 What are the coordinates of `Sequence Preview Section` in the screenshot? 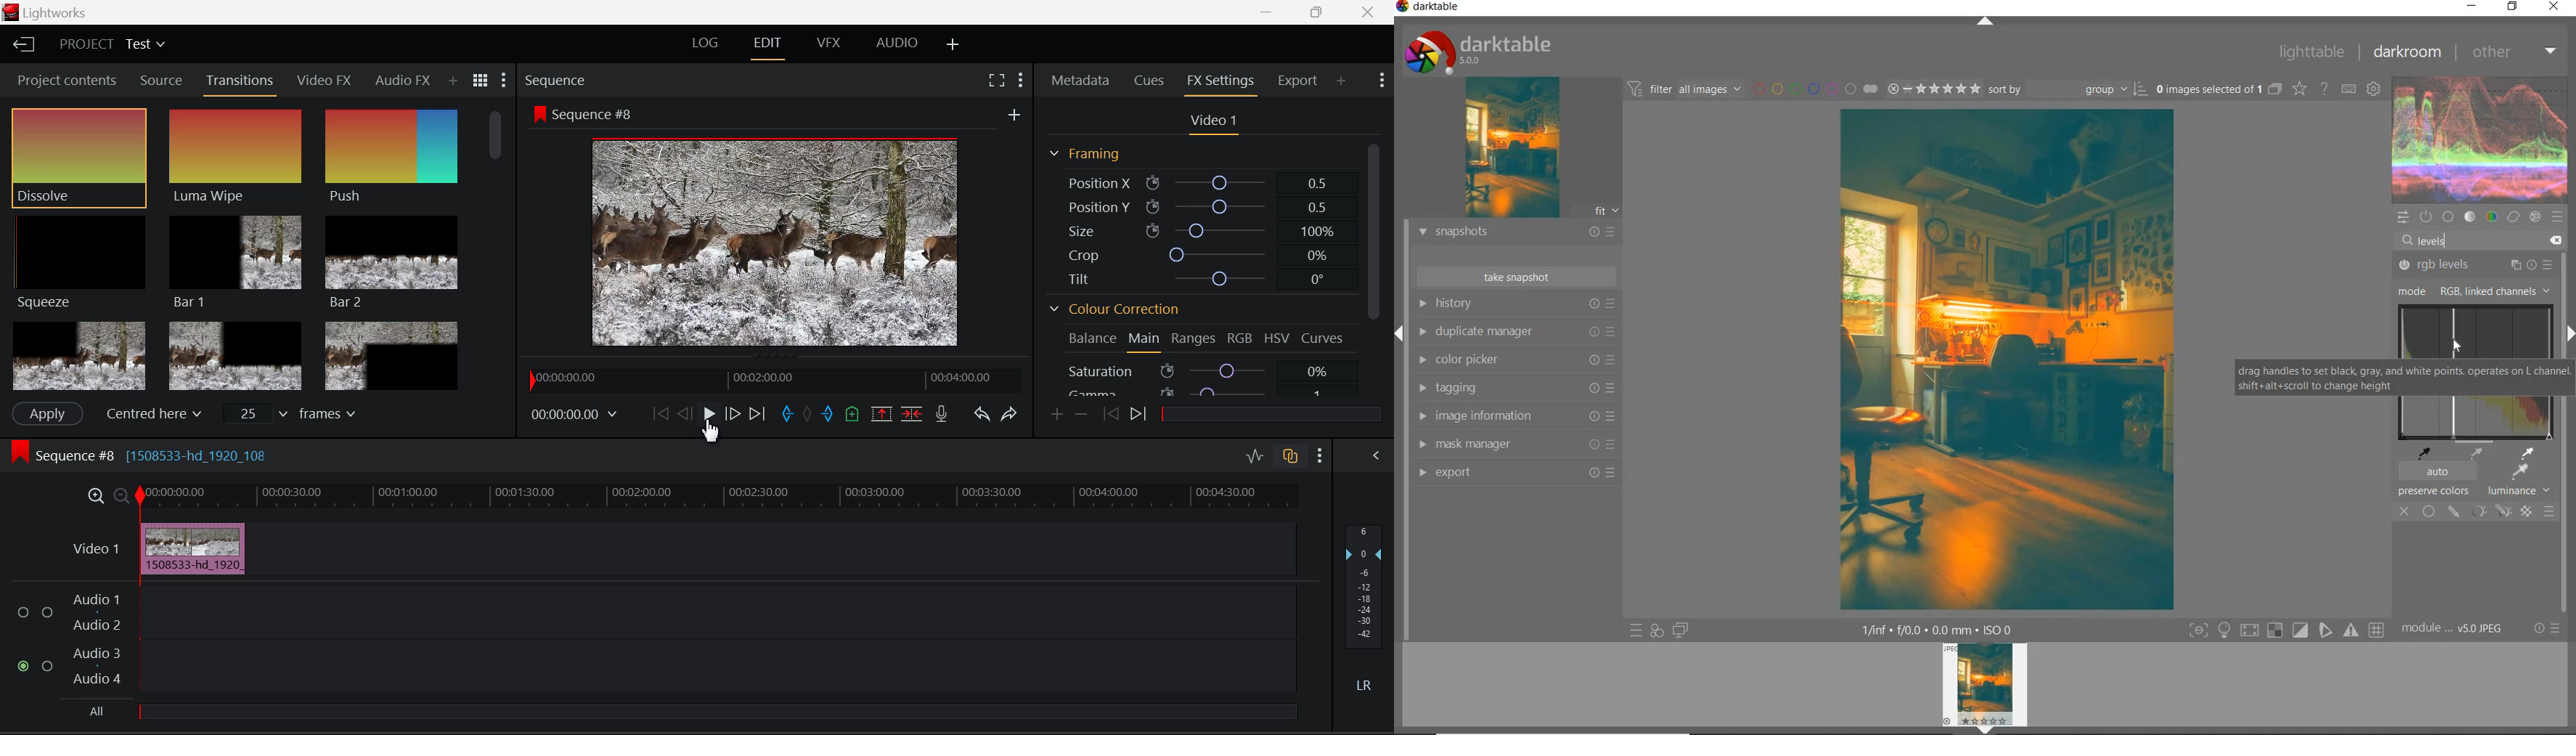 It's located at (558, 81).